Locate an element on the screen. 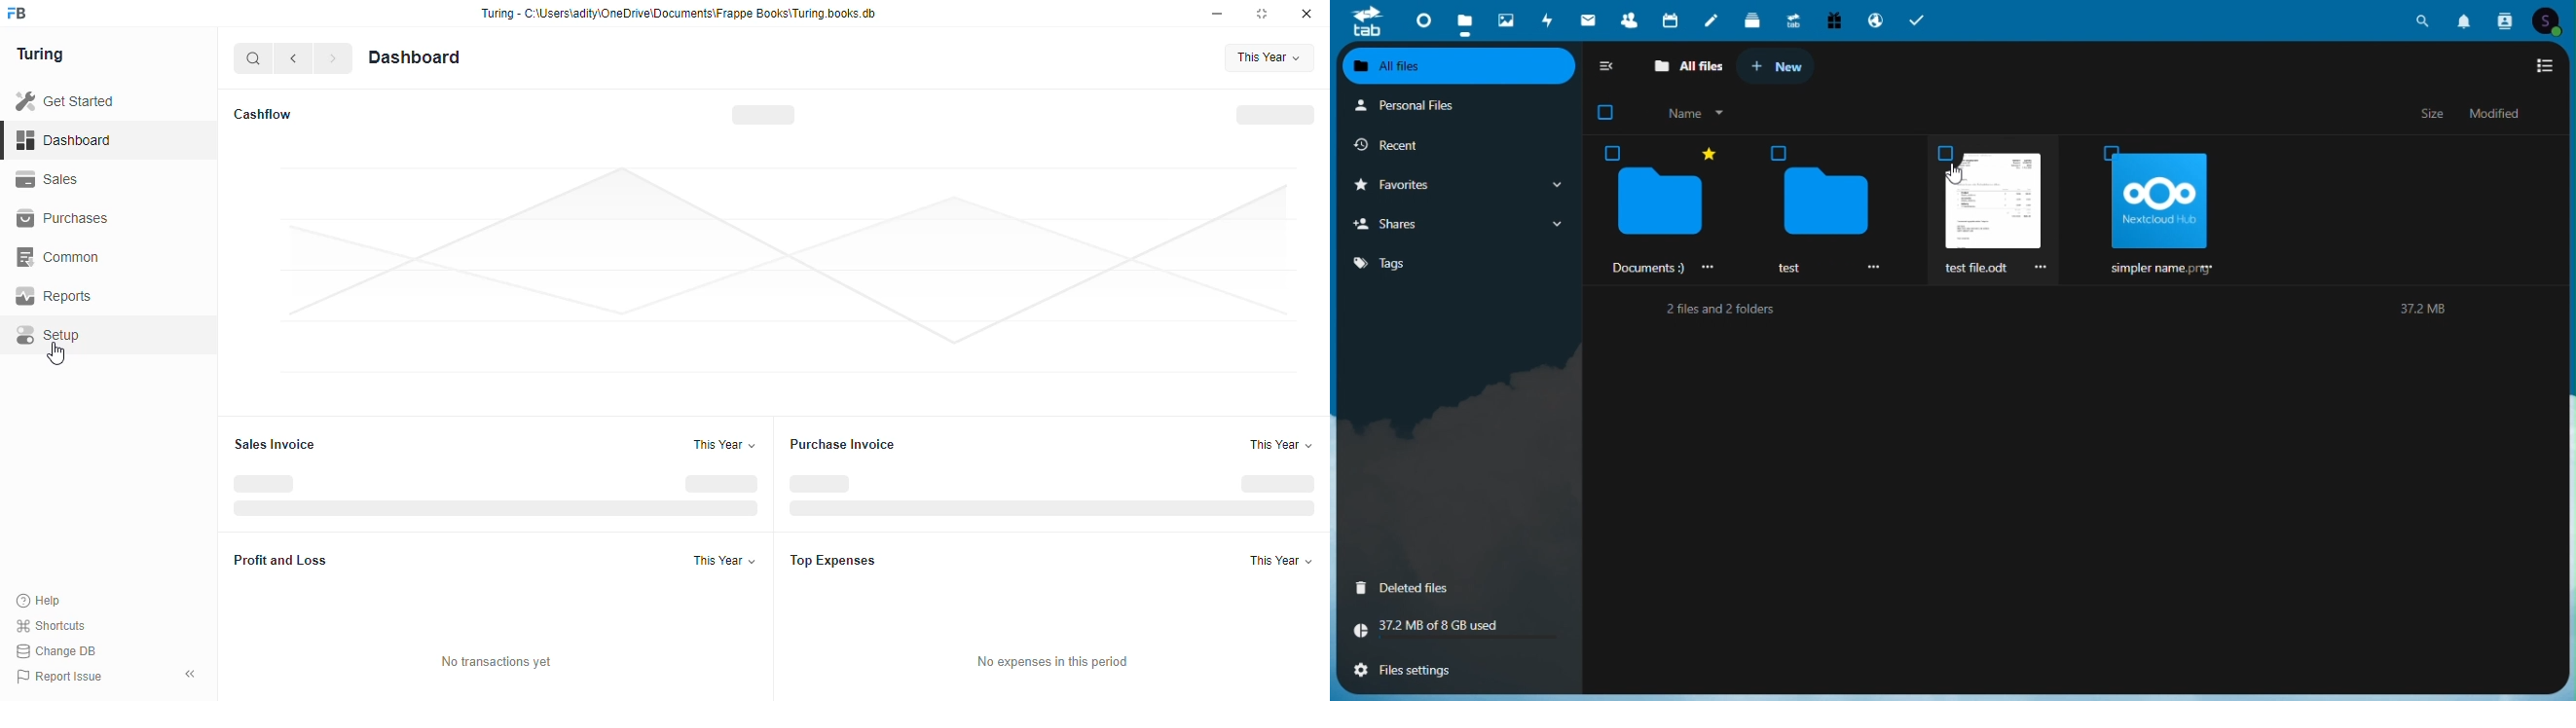  go back is located at coordinates (294, 56).